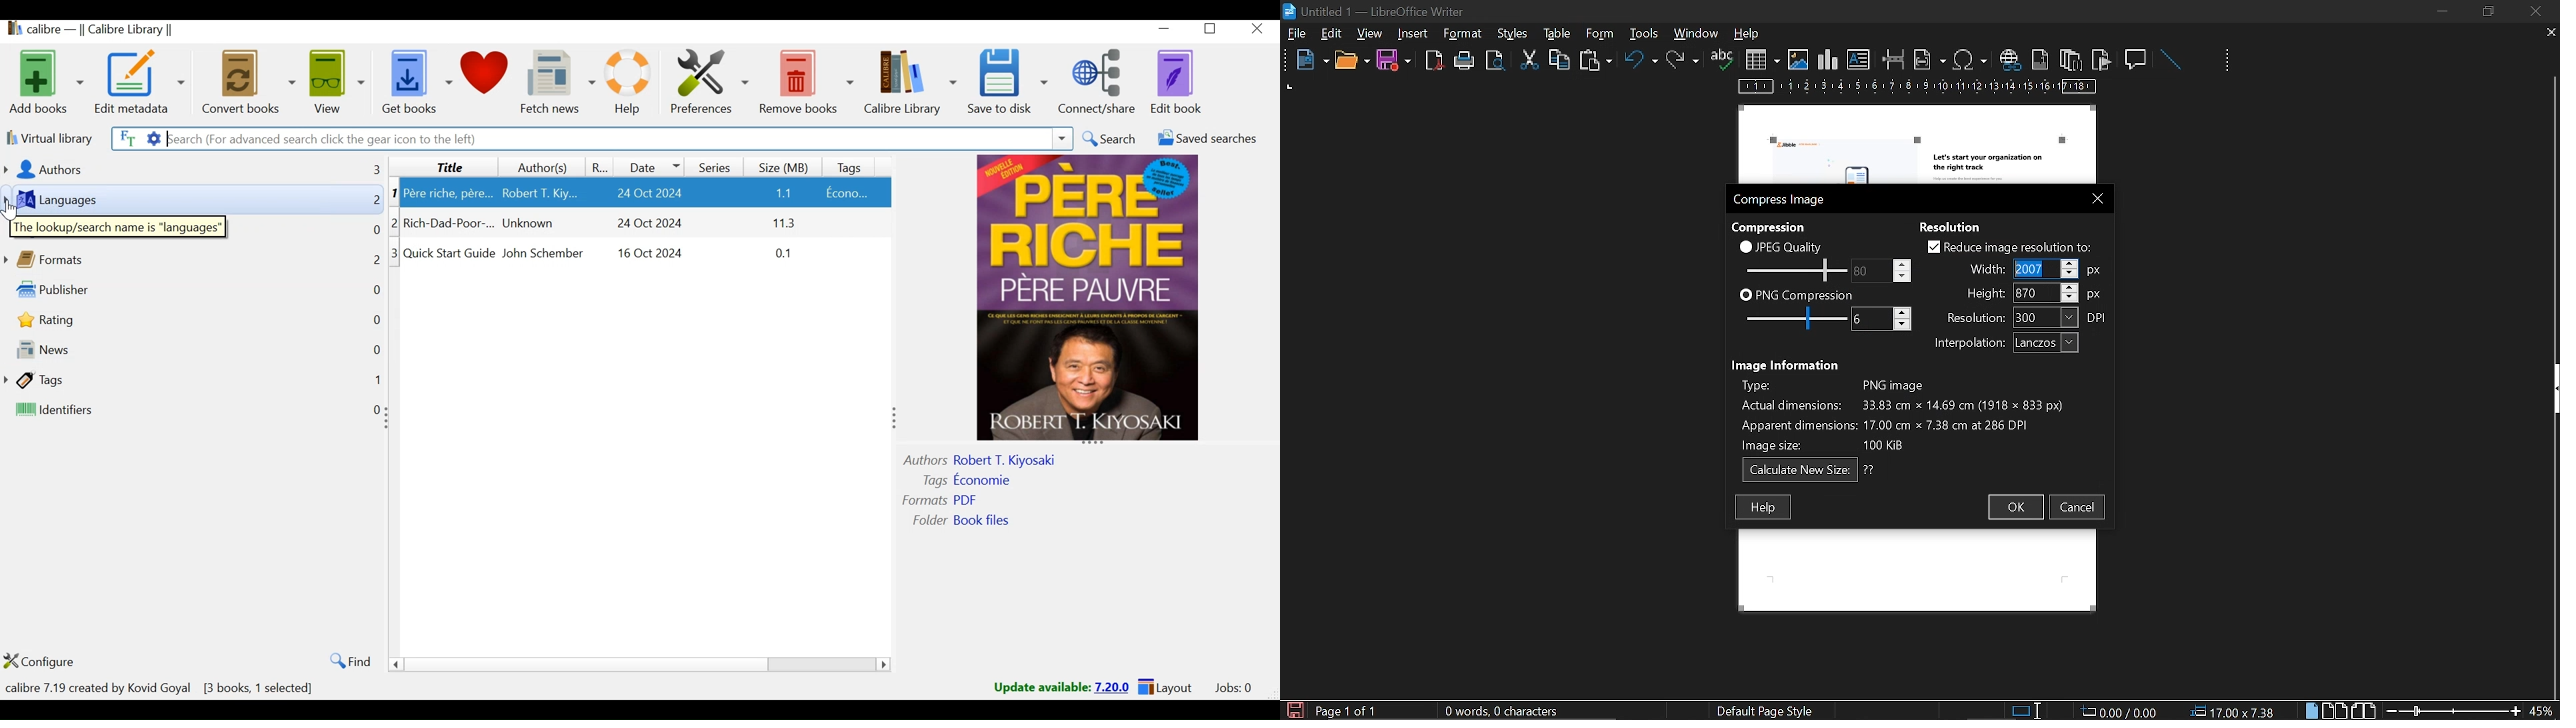 This screenshot has height=728, width=2576. I want to click on Jobs: 0, so click(1231, 688).